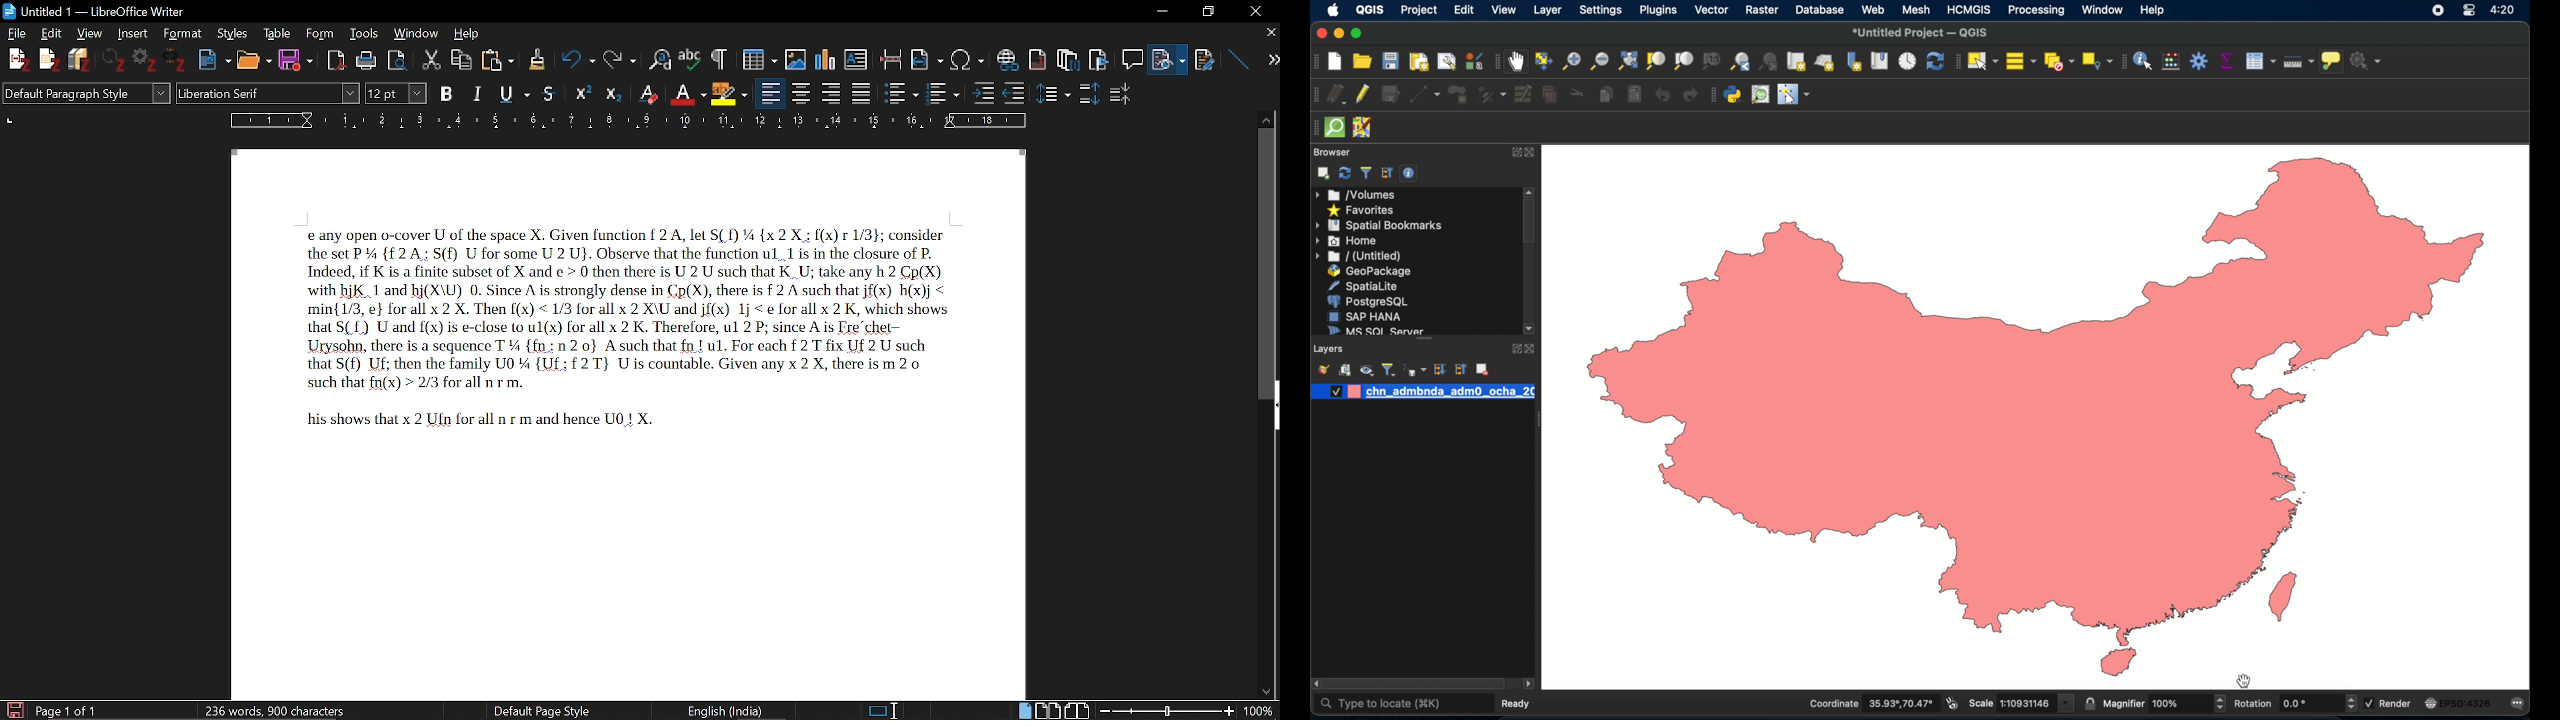  I want to click on , so click(1055, 93).